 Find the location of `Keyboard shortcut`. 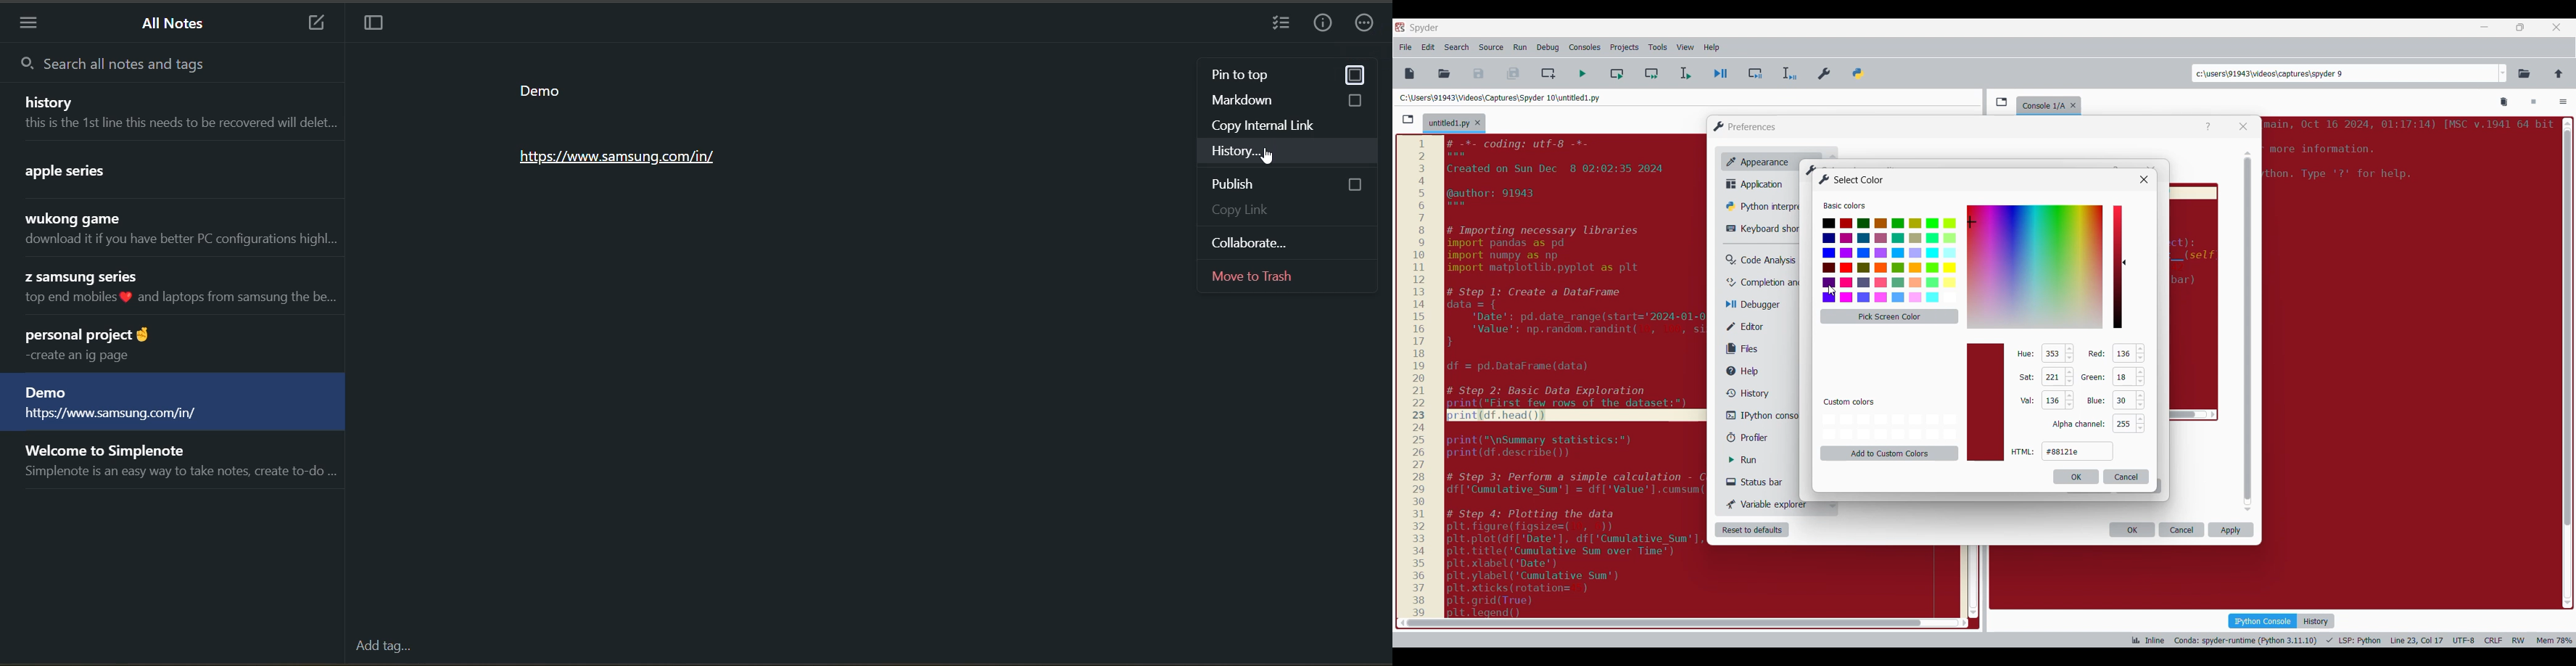

Keyboard shortcut is located at coordinates (1762, 229).